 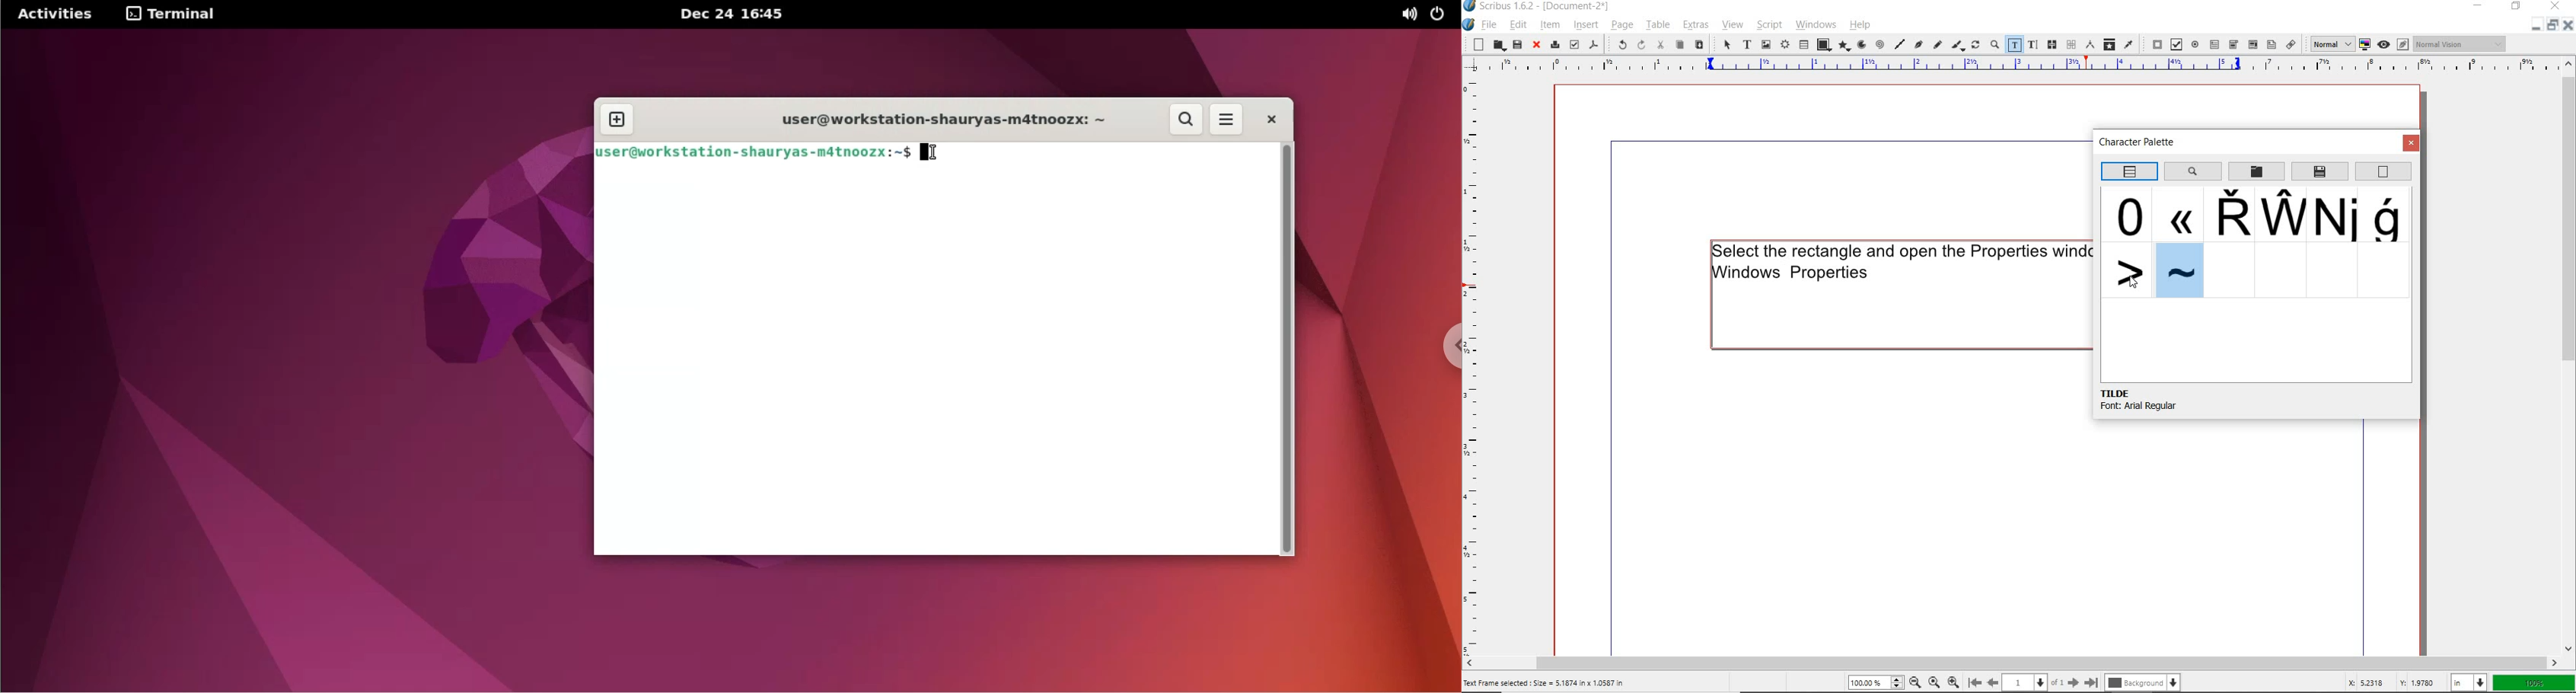 I want to click on edit text with story editor, so click(x=2032, y=44).